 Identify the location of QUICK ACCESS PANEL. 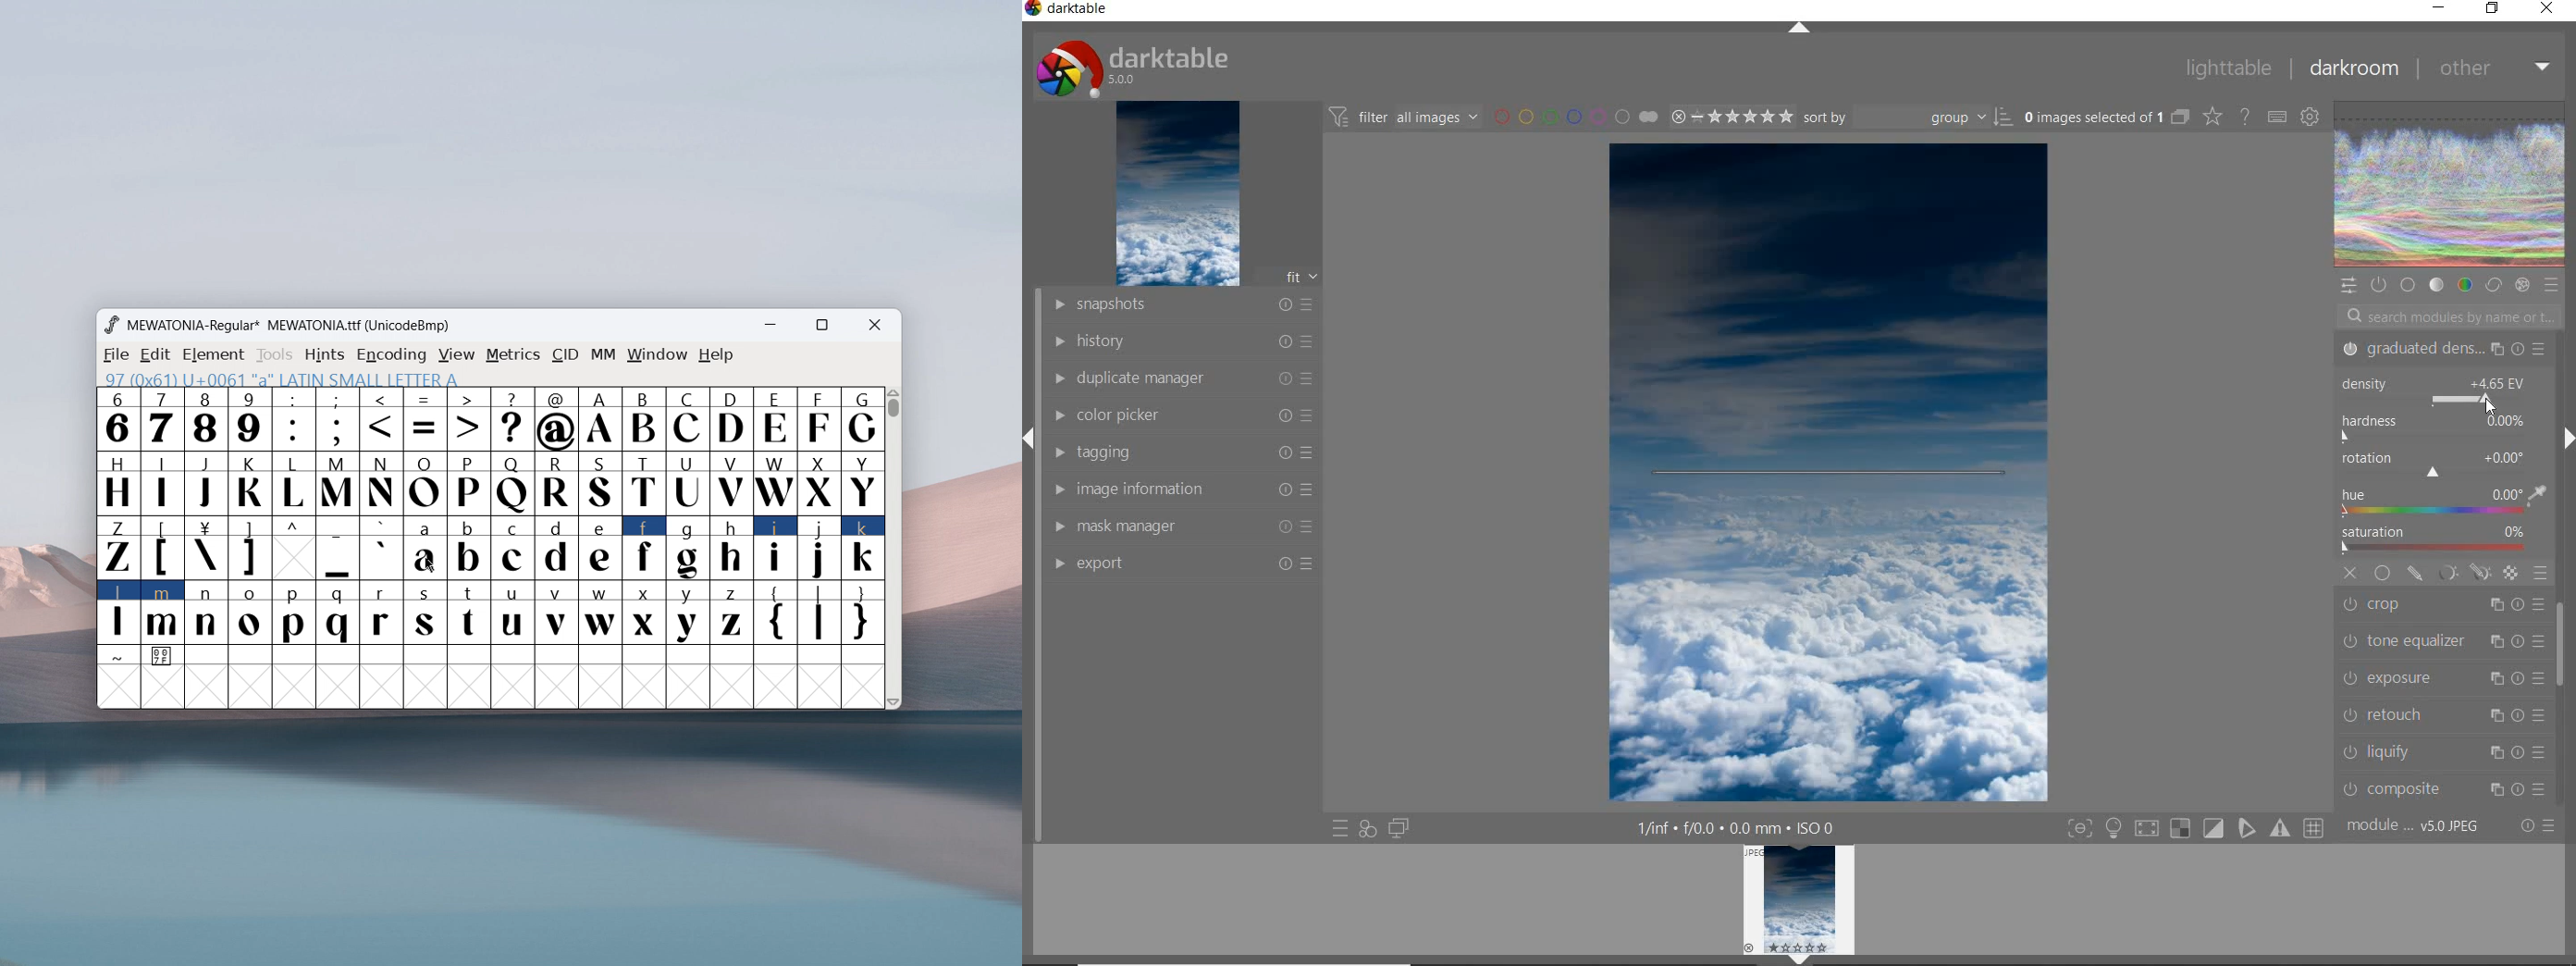
(2348, 283).